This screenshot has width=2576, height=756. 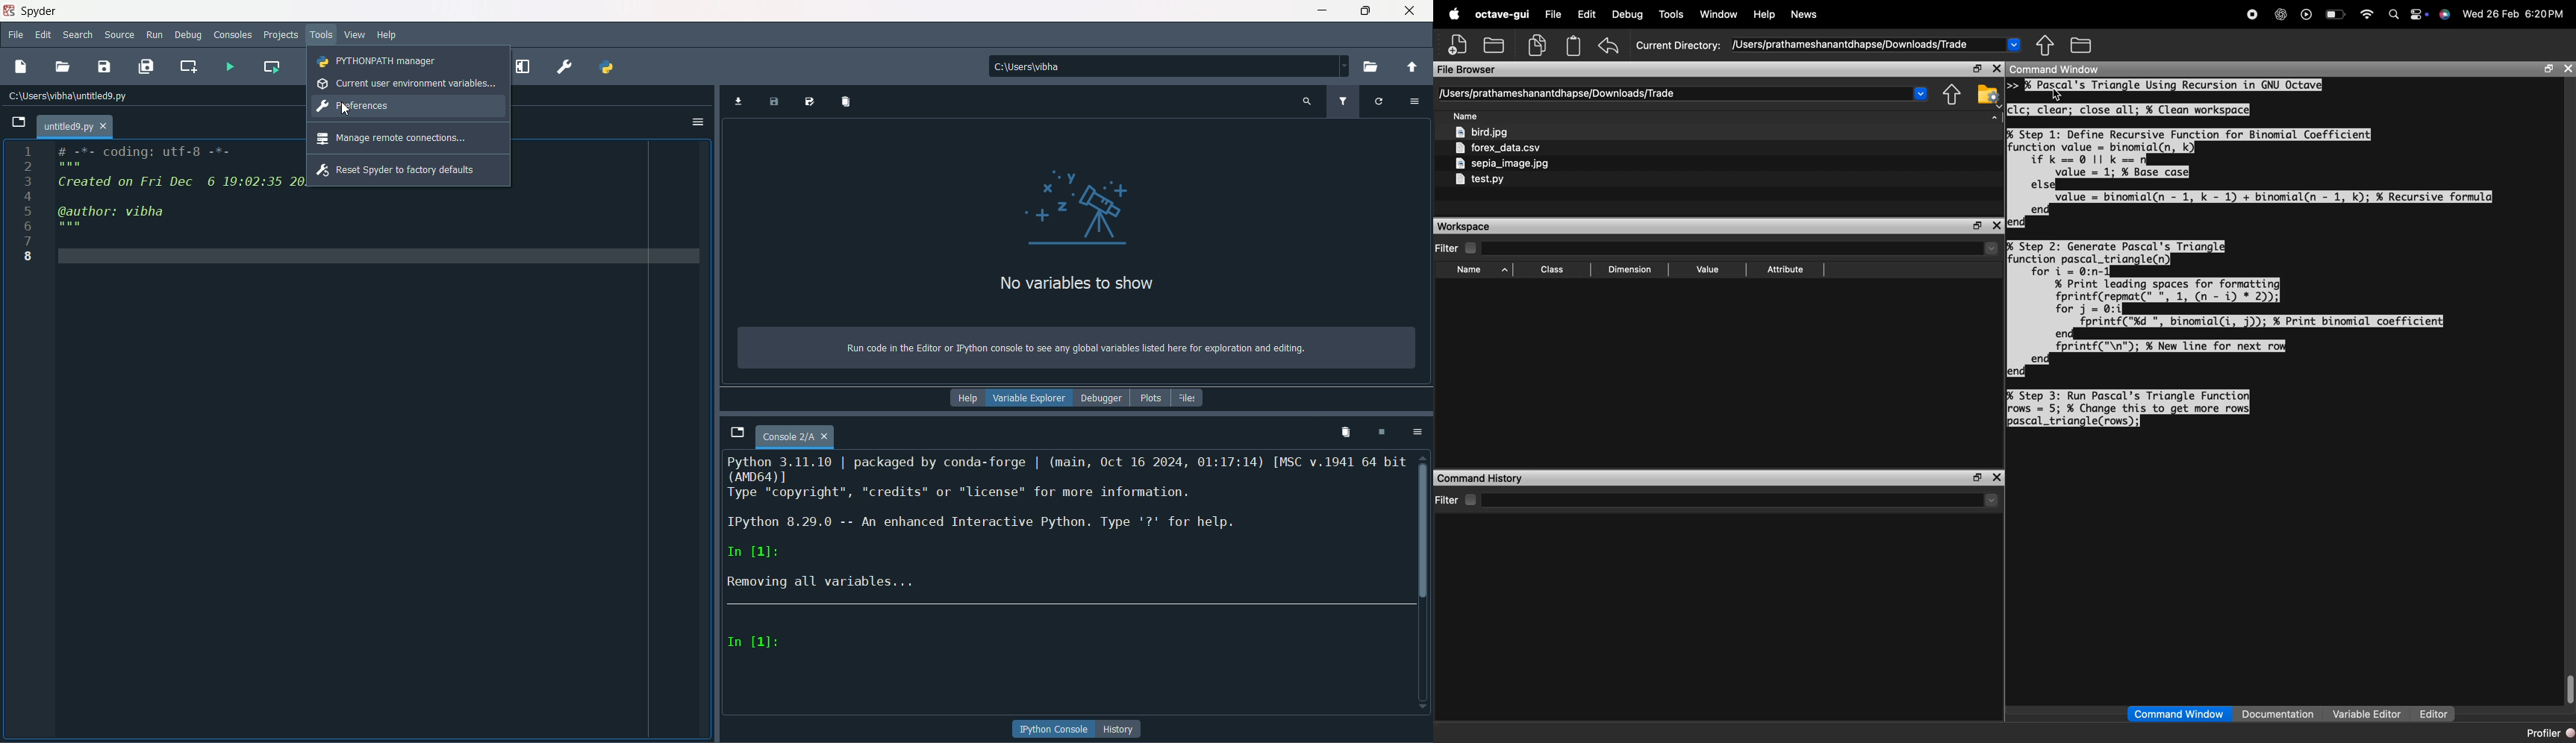 I want to click on pythonpath manager, so click(x=608, y=69).